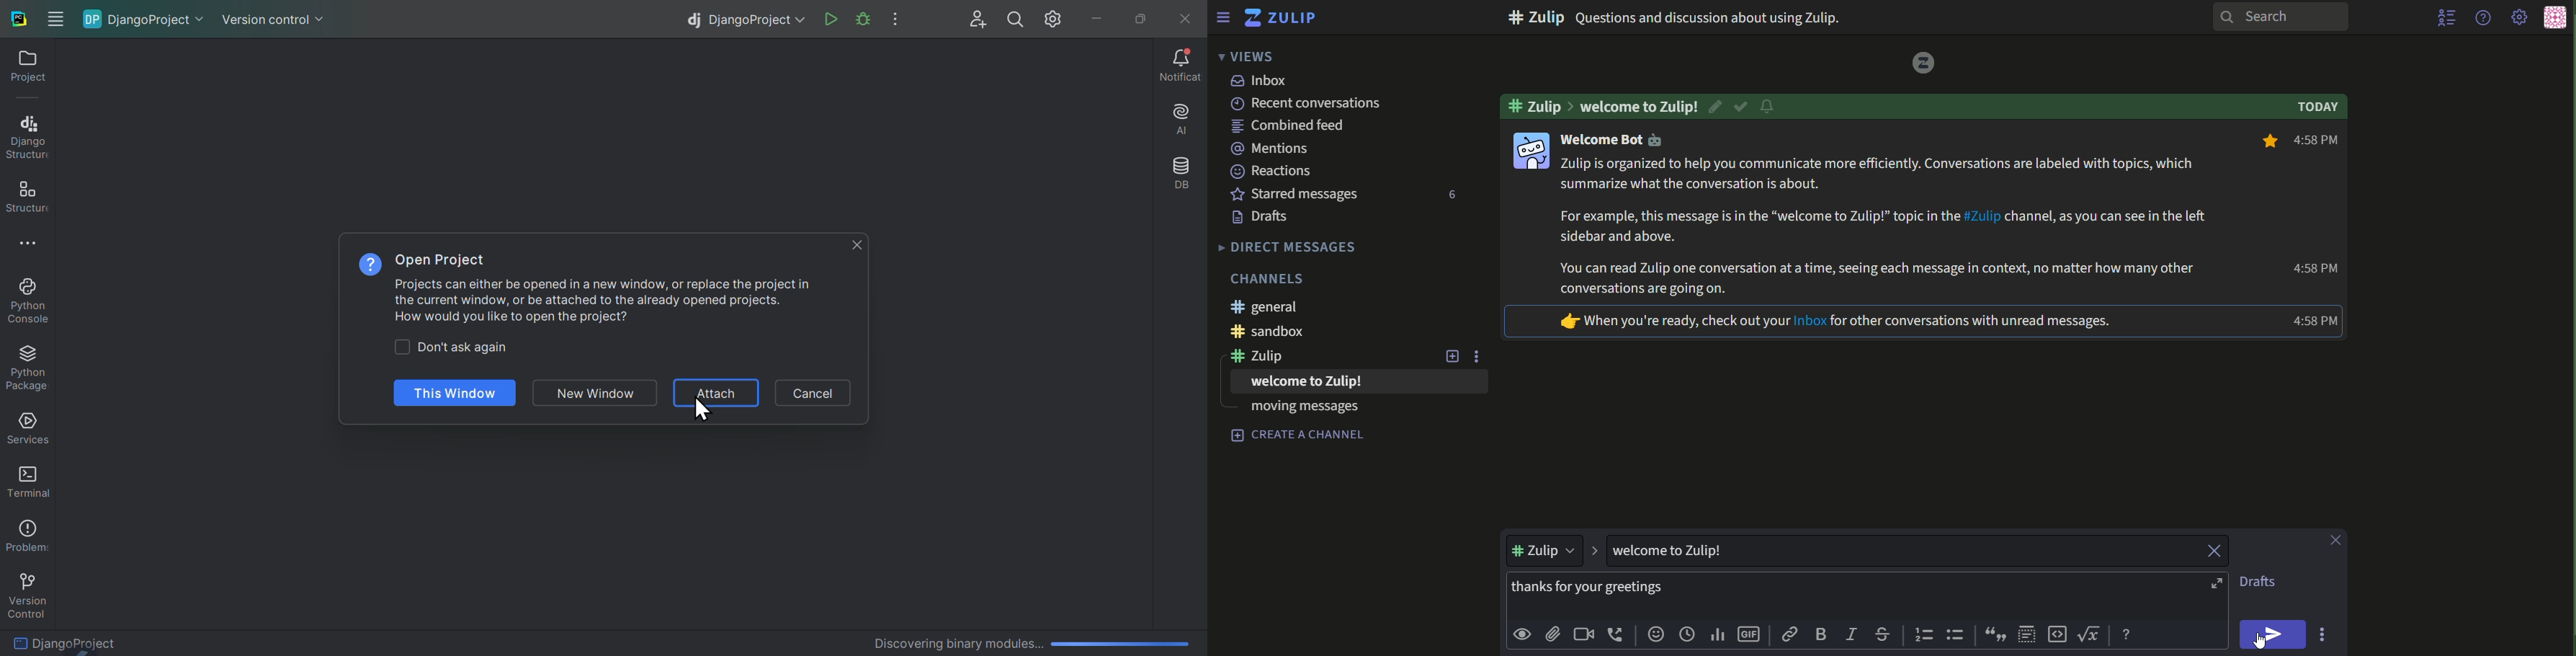 This screenshot has height=672, width=2576. I want to click on Menu, so click(1222, 17).